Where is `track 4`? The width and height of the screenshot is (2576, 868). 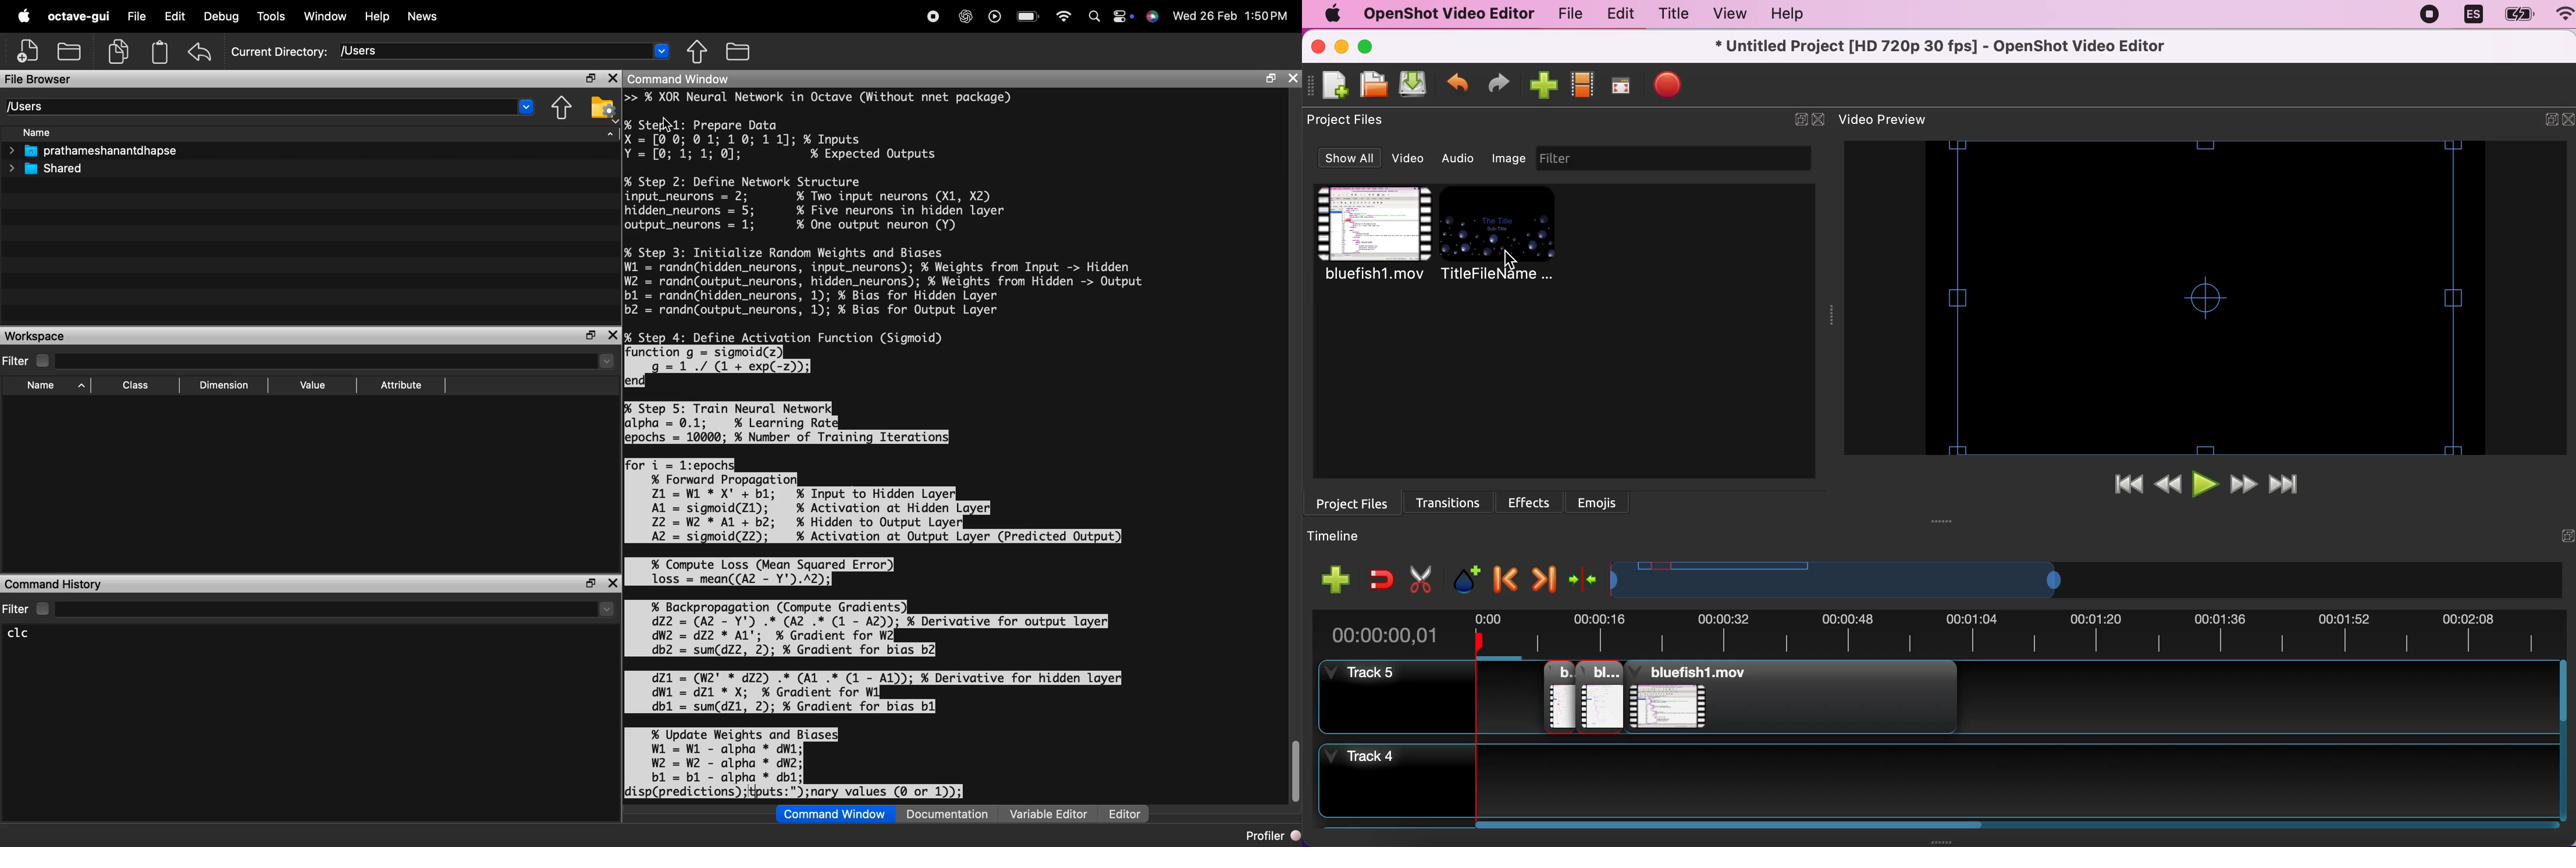 track 4 is located at coordinates (1388, 783).